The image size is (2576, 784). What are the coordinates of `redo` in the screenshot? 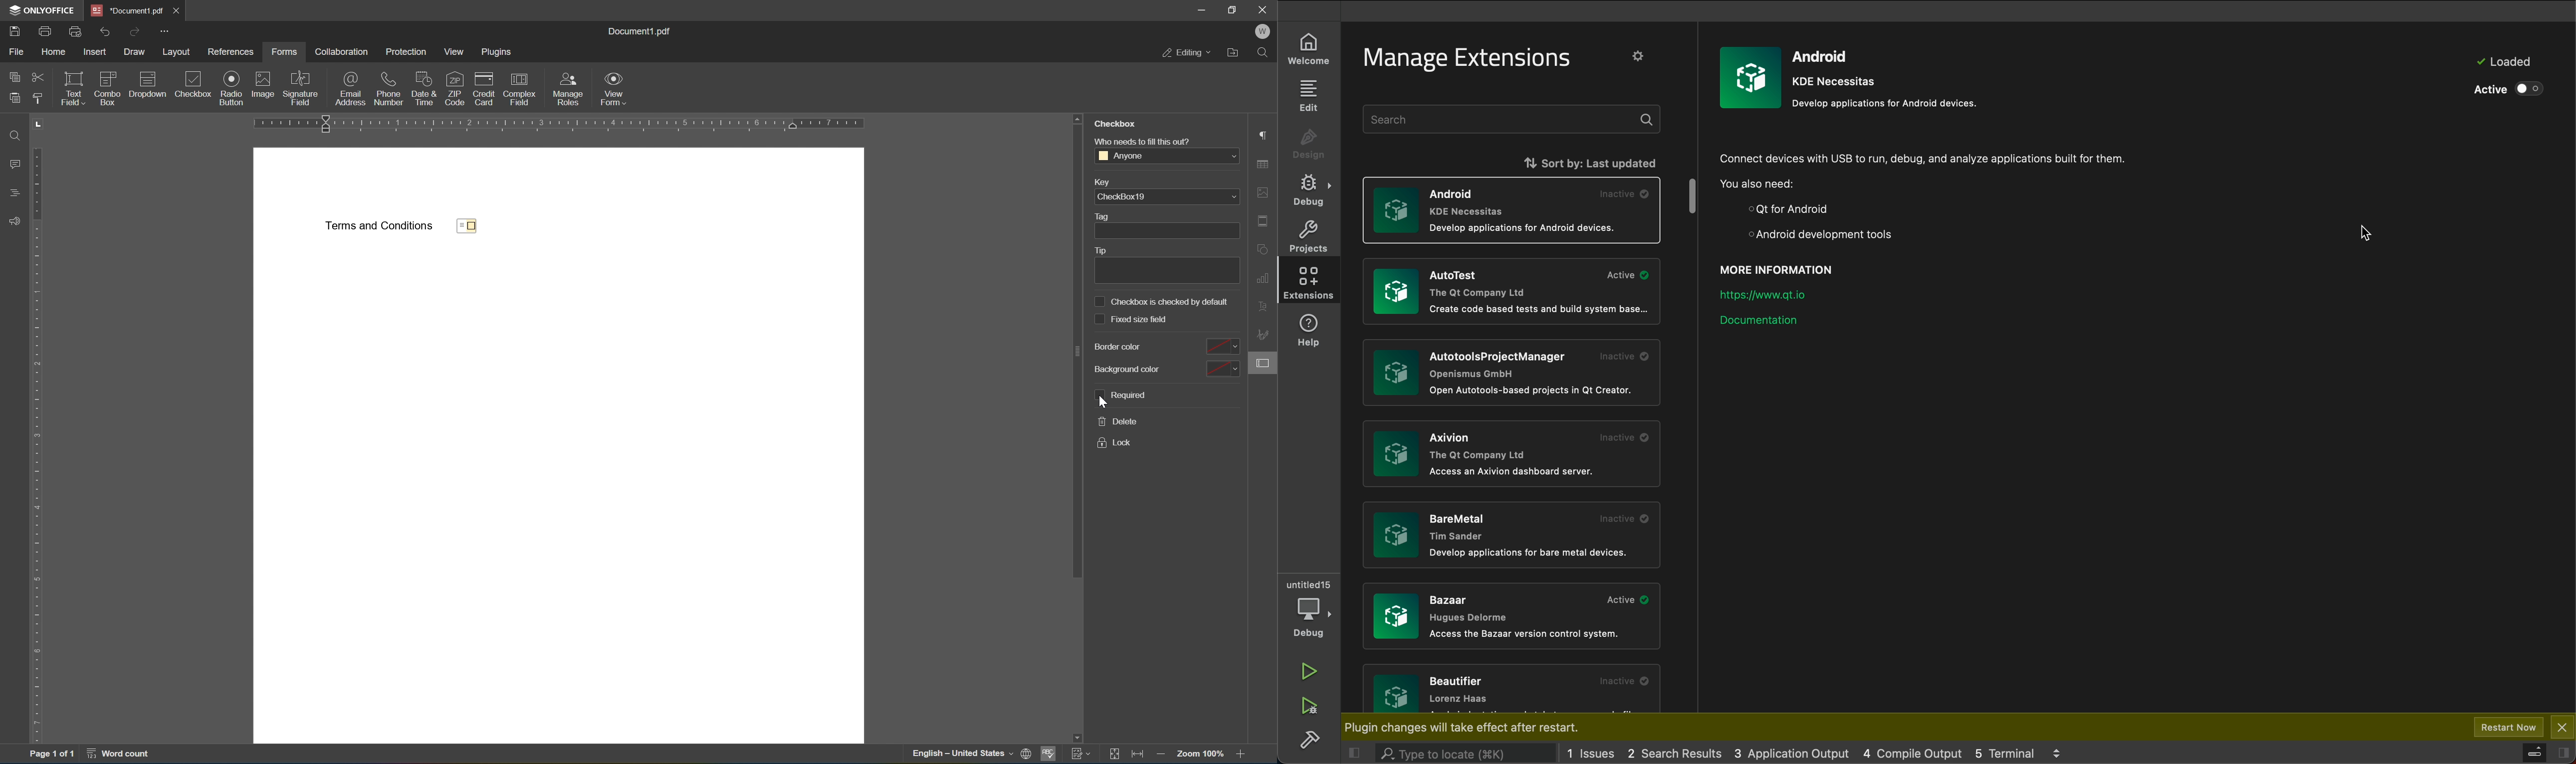 It's located at (134, 32).